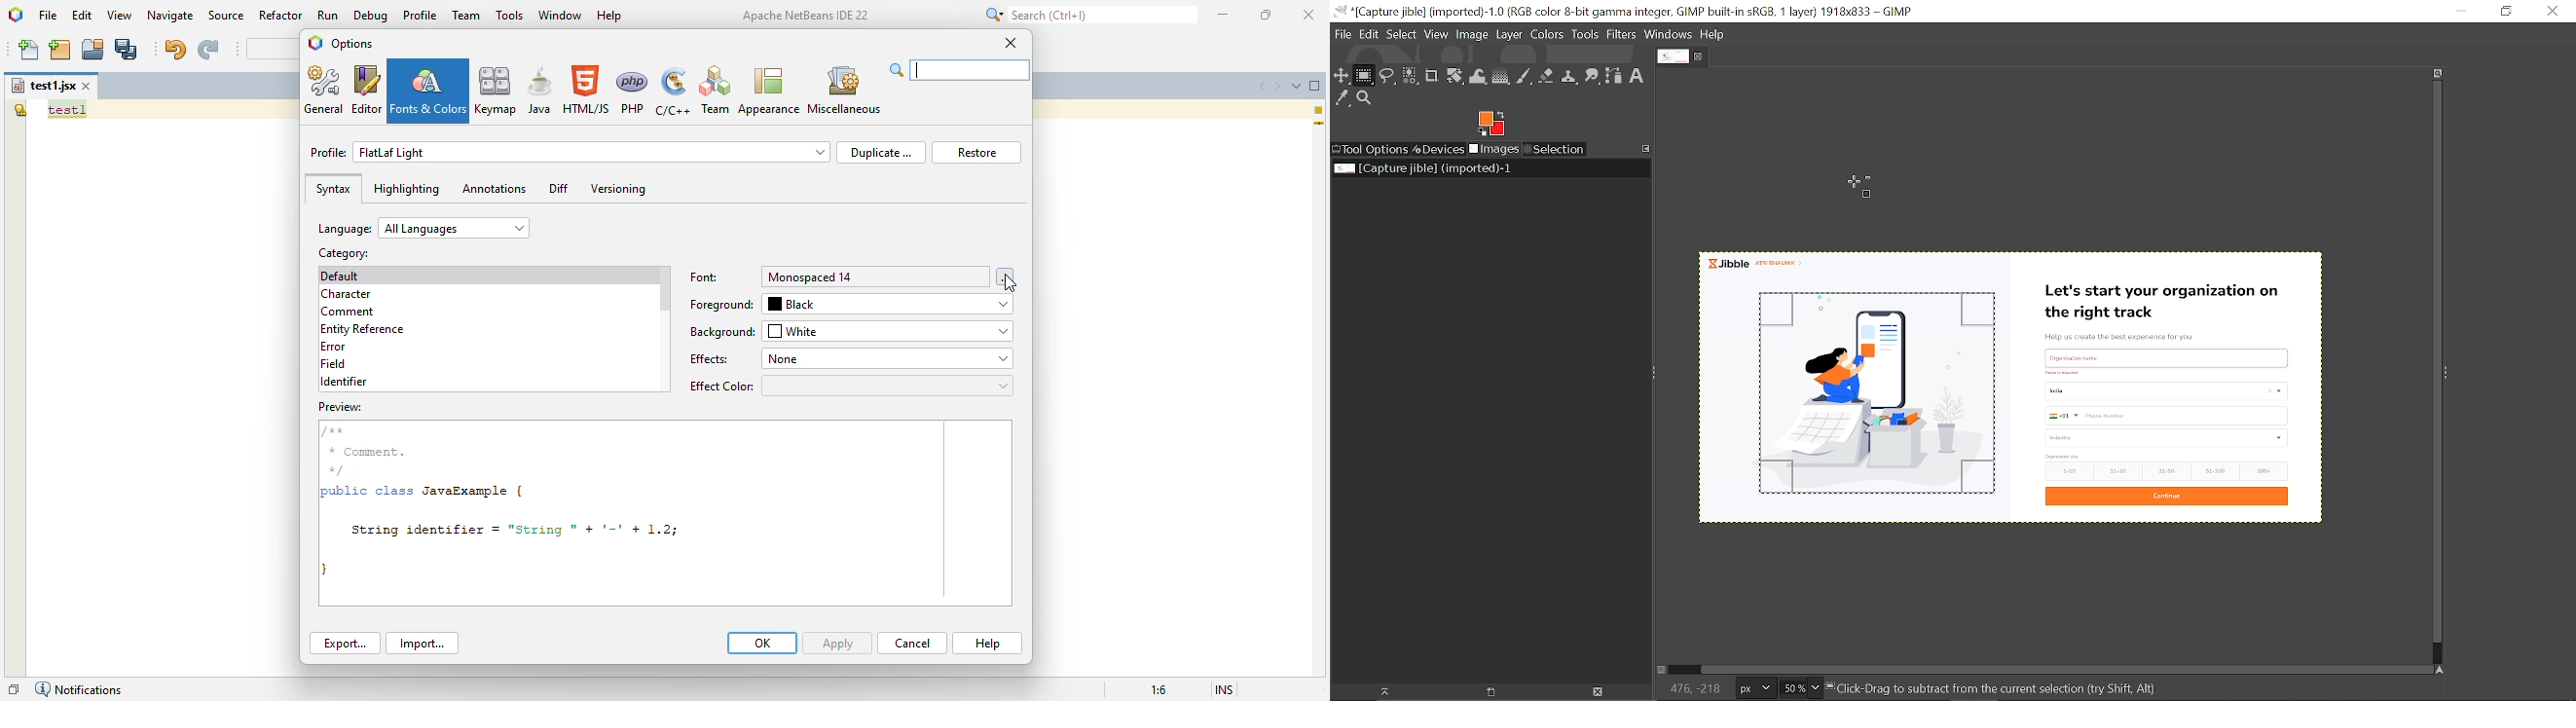 This screenshot has height=728, width=2576. What do you see at coordinates (333, 347) in the screenshot?
I see `error` at bounding box center [333, 347].